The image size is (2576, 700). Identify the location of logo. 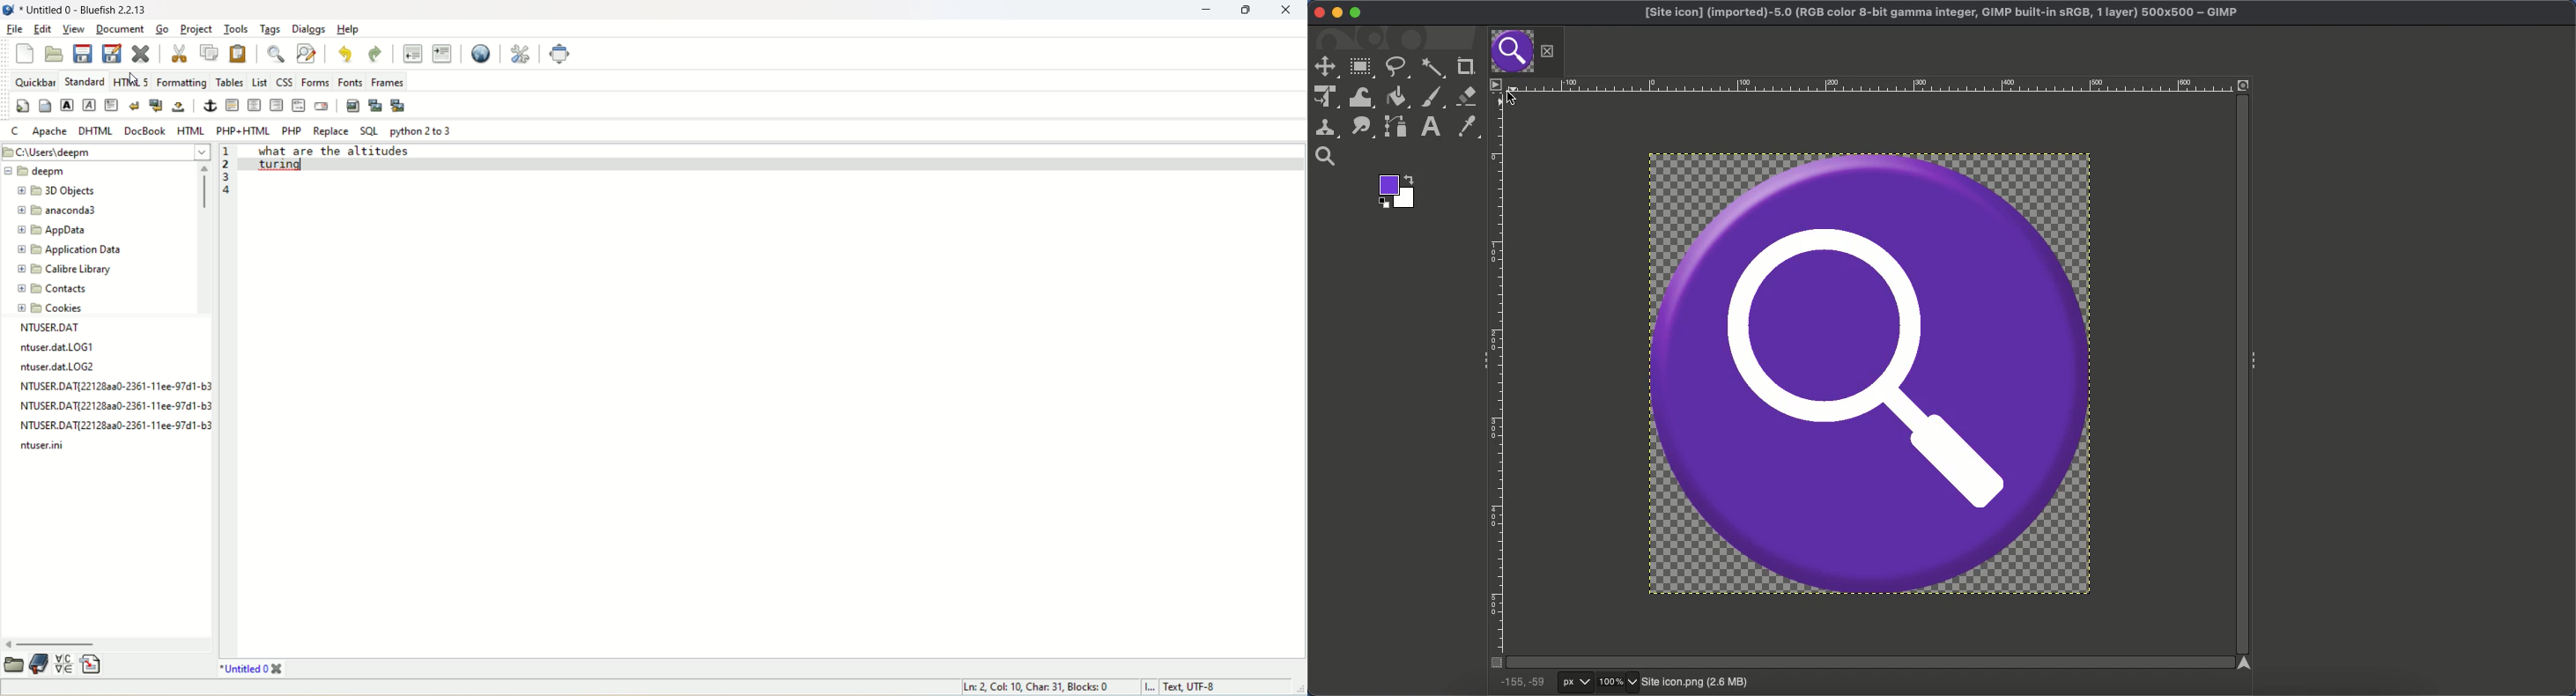
(8, 10).